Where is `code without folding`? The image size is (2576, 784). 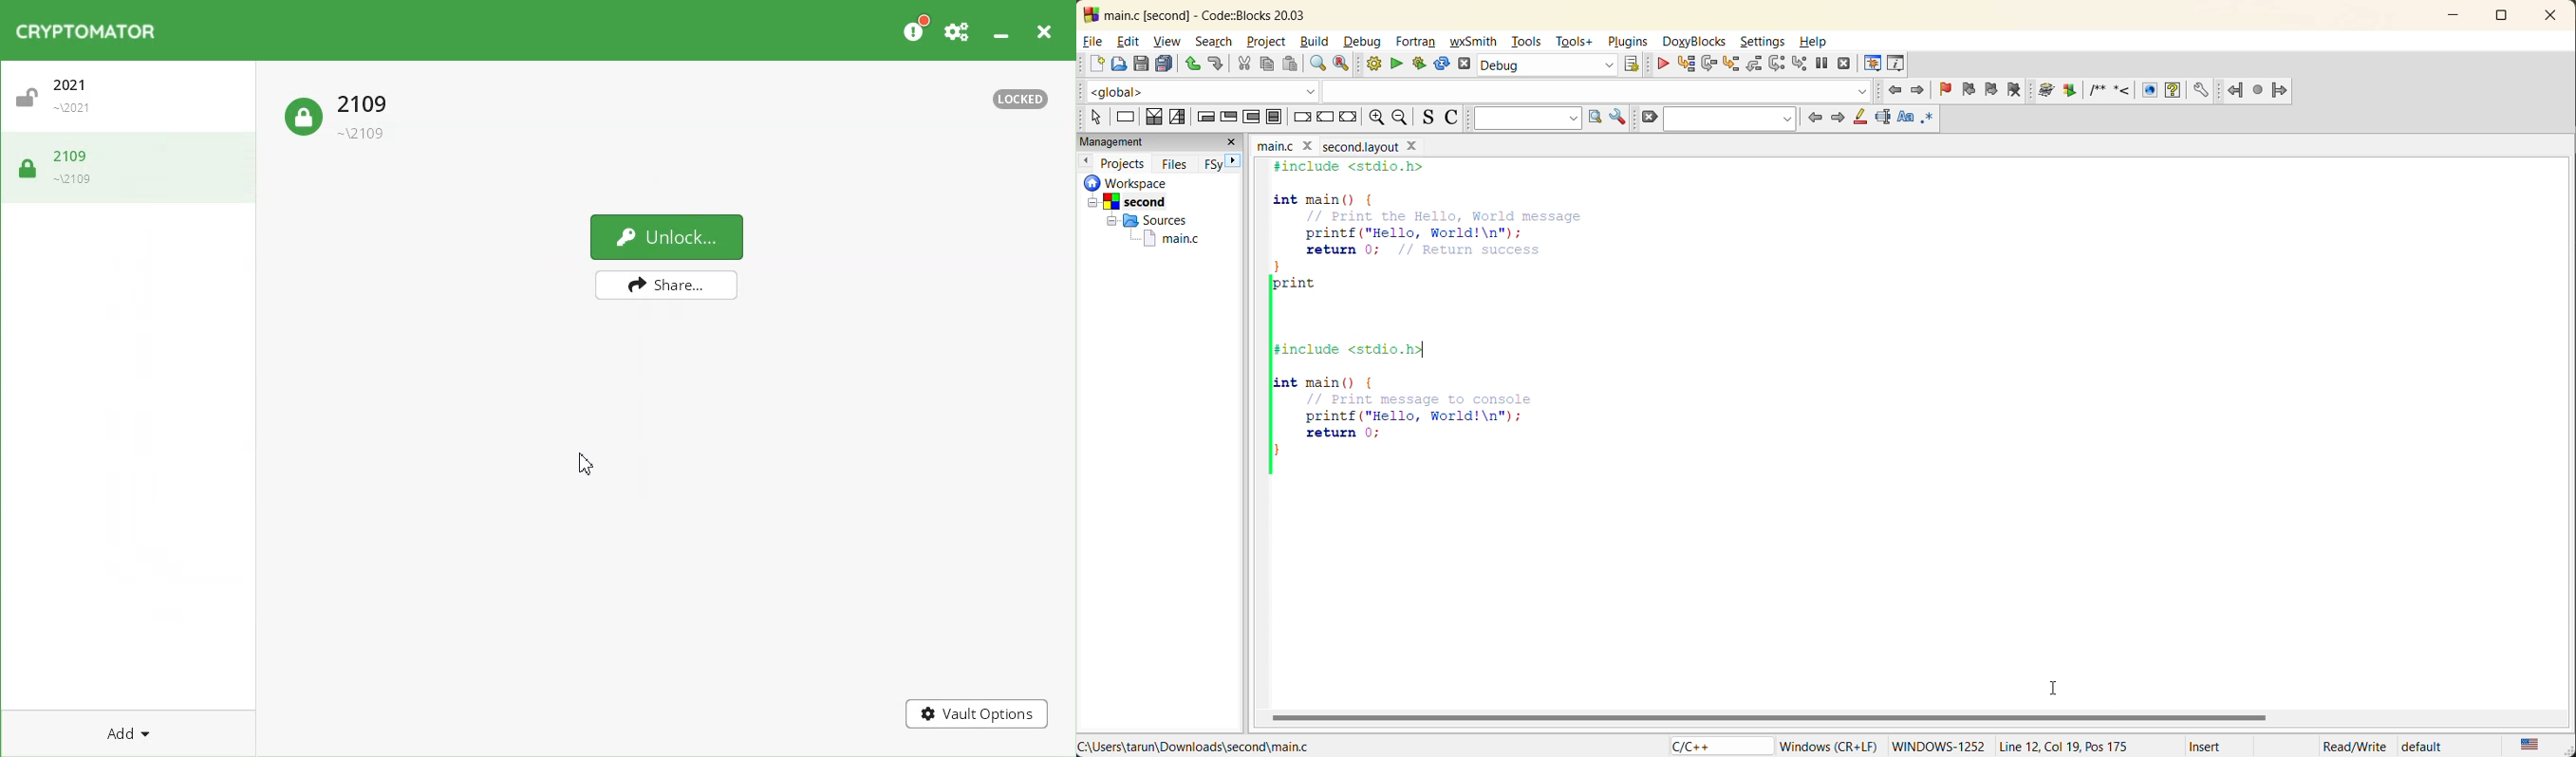
code without folding is located at coordinates (1462, 331).